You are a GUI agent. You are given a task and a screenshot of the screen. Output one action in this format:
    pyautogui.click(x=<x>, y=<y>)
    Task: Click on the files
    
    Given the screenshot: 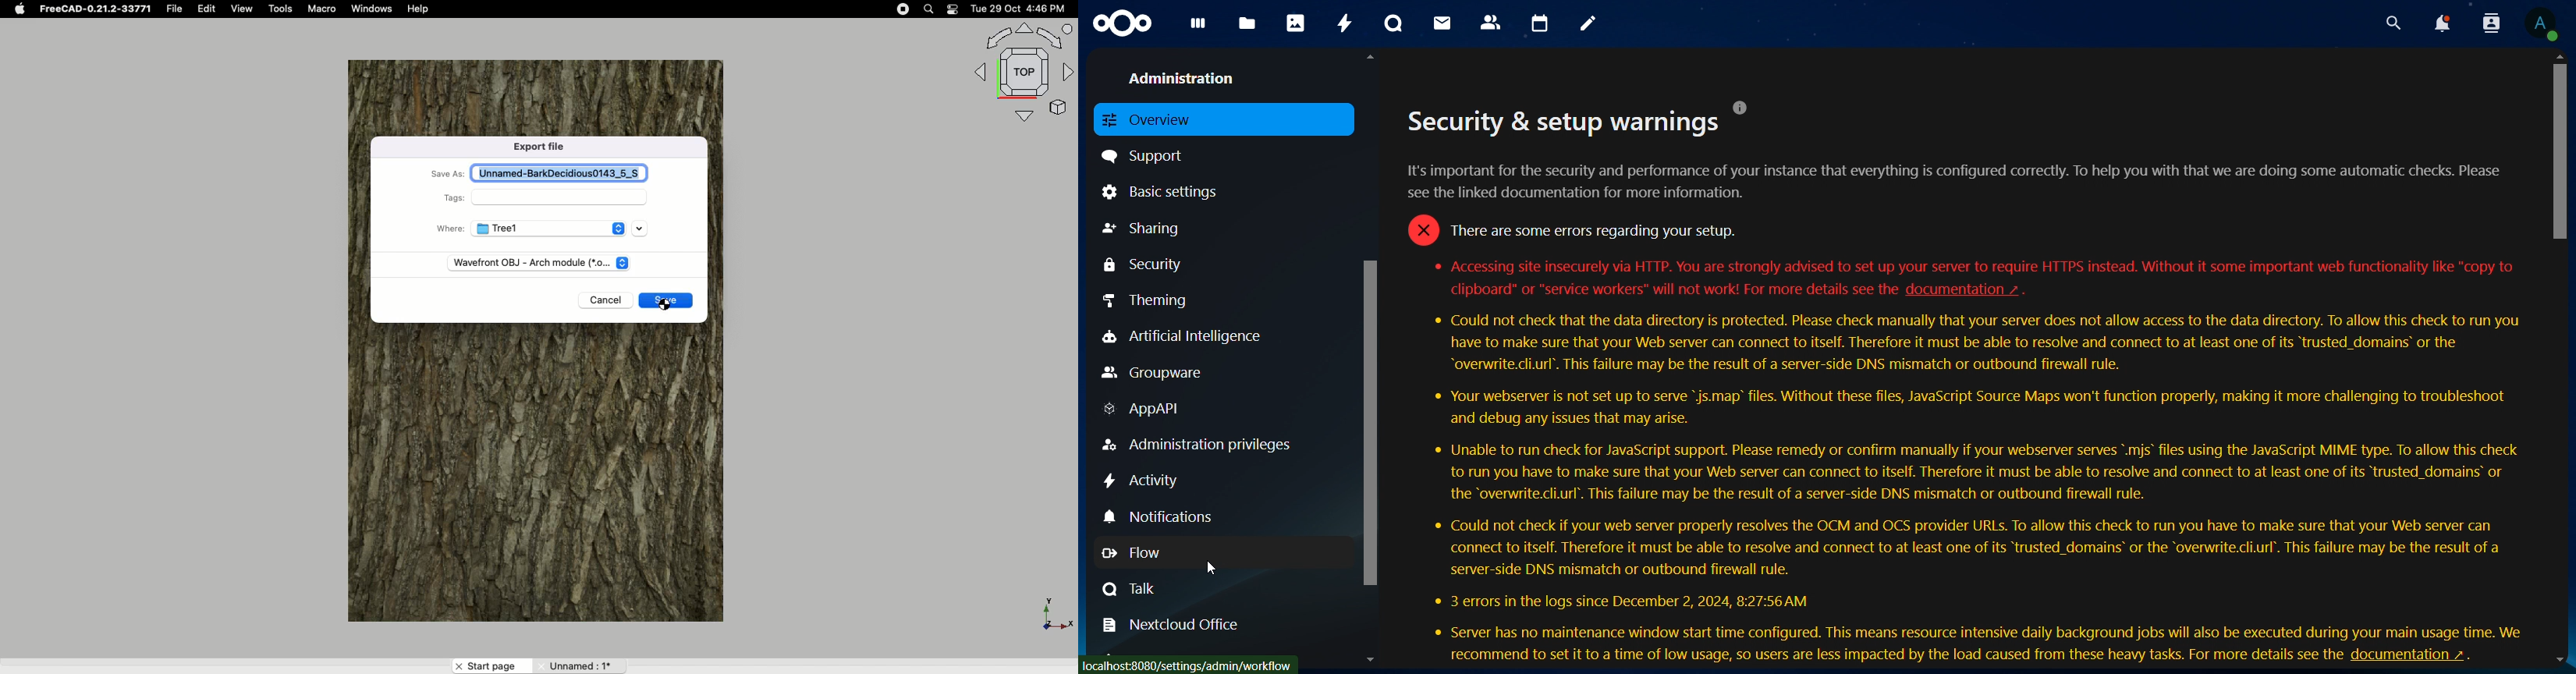 What is the action you would take?
    pyautogui.click(x=1247, y=25)
    